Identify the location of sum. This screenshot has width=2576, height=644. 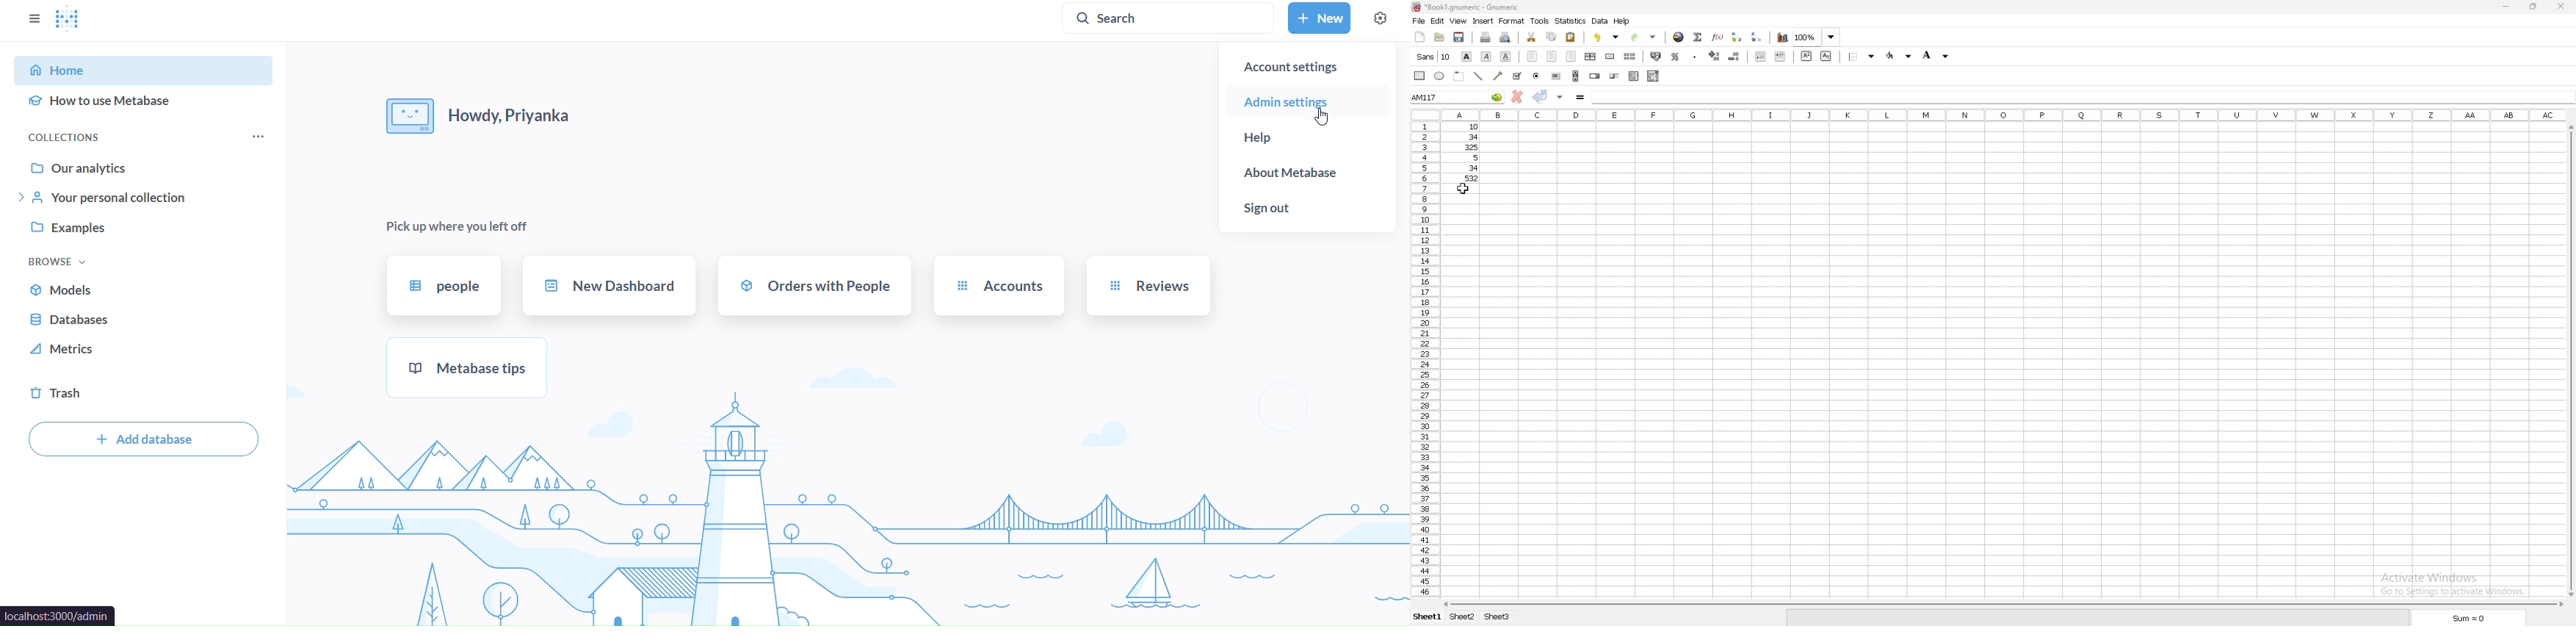
(2469, 618).